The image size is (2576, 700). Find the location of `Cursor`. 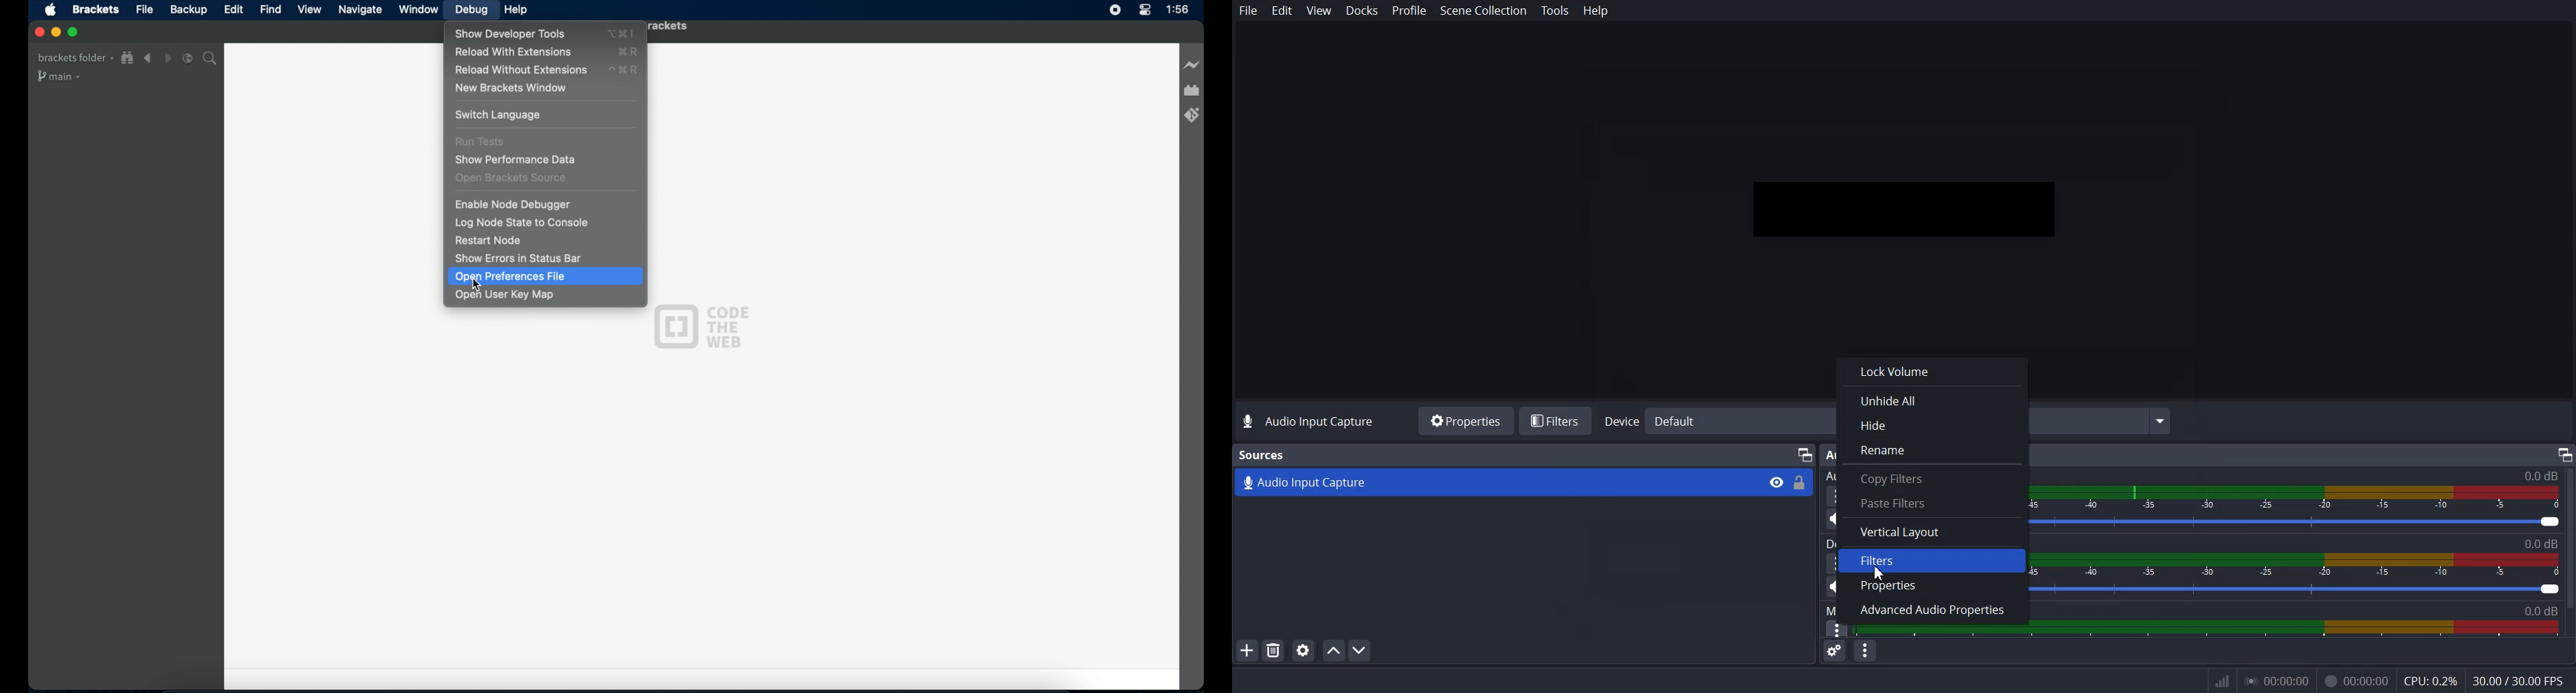

Cursor is located at coordinates (1839, 631).